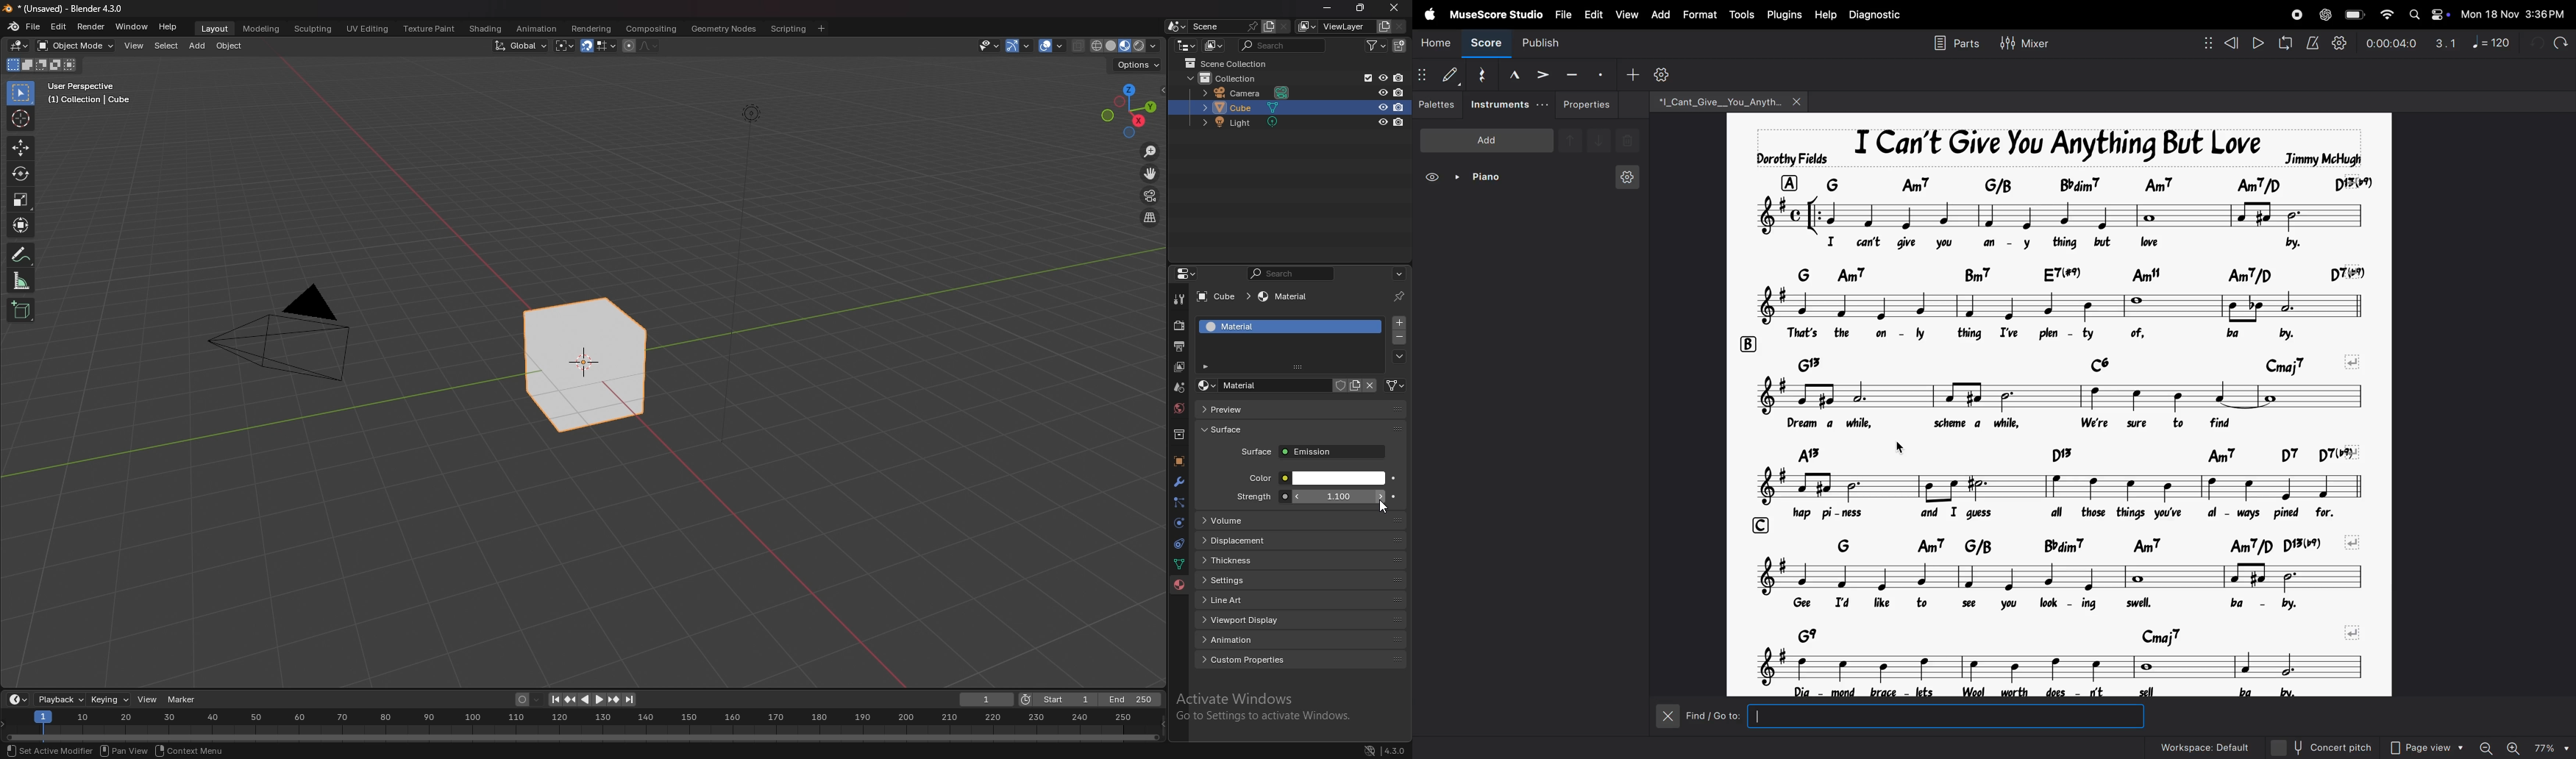 The image size is (2576, 784). Describe the element at coordinates (2443, 42) in the screenshot. I see `3.1` at that location.